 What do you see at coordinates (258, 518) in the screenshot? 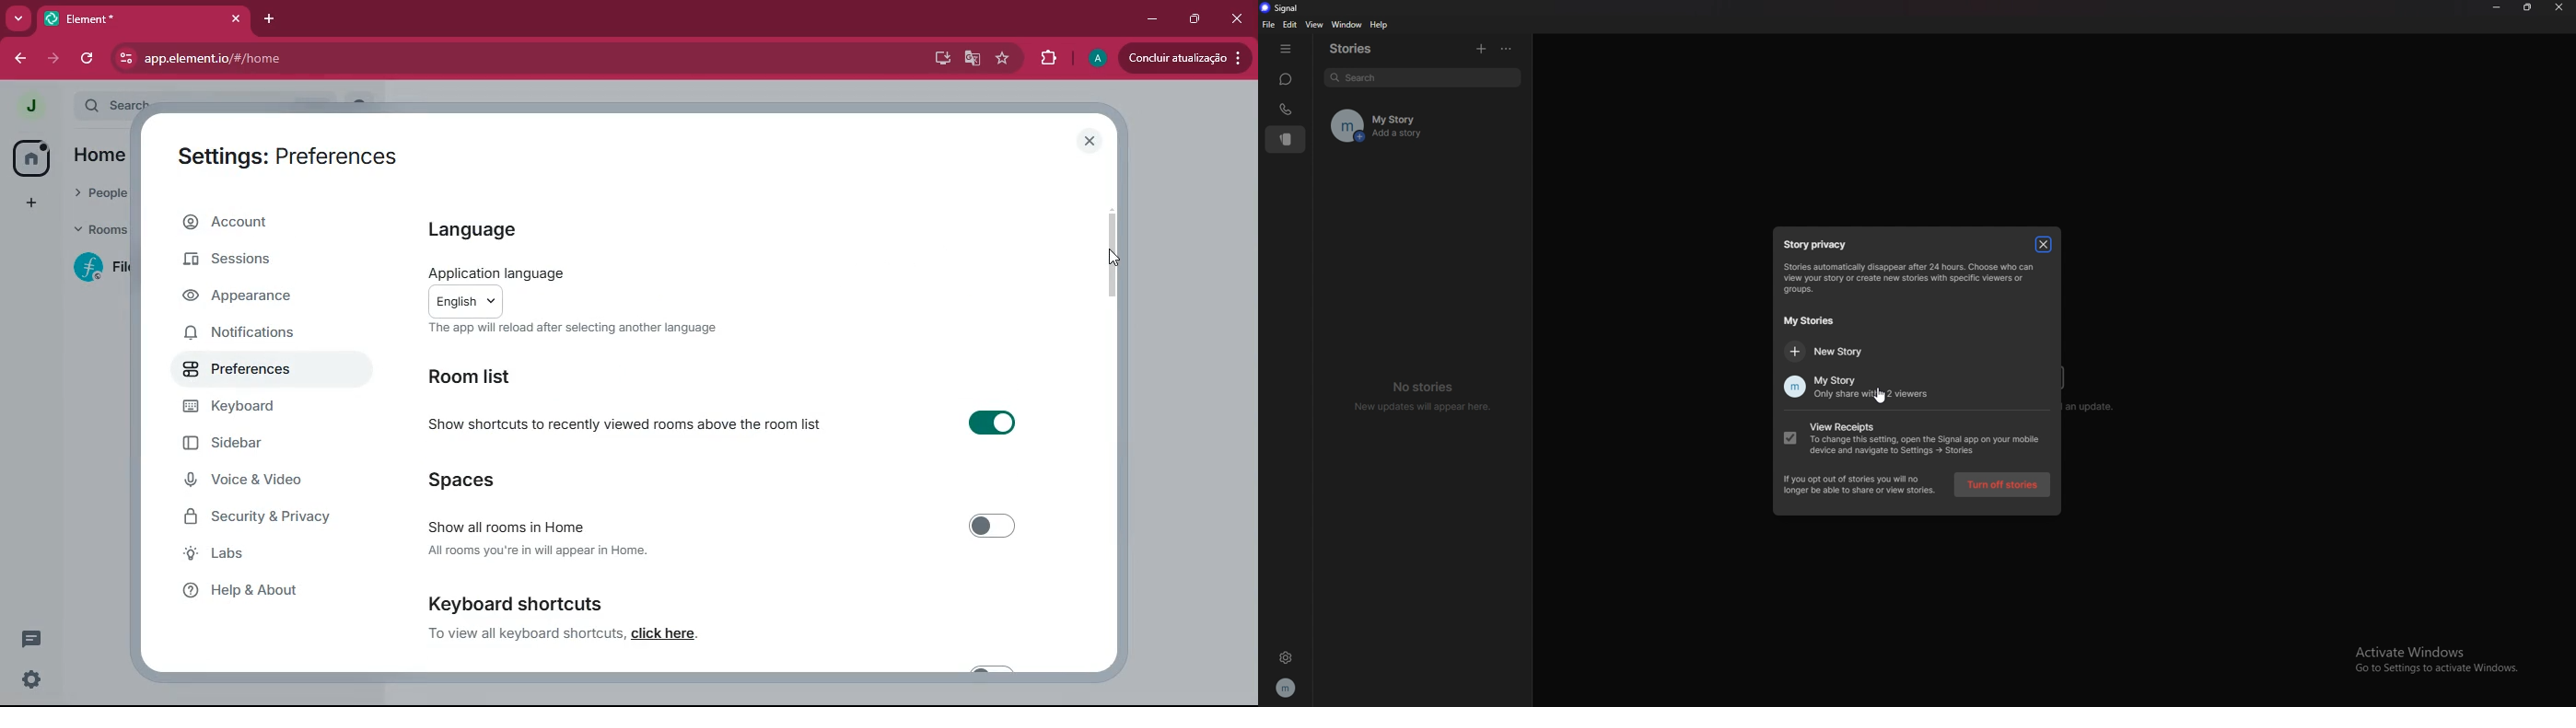
I see `security & privacy` at bounding box center [258, 518].